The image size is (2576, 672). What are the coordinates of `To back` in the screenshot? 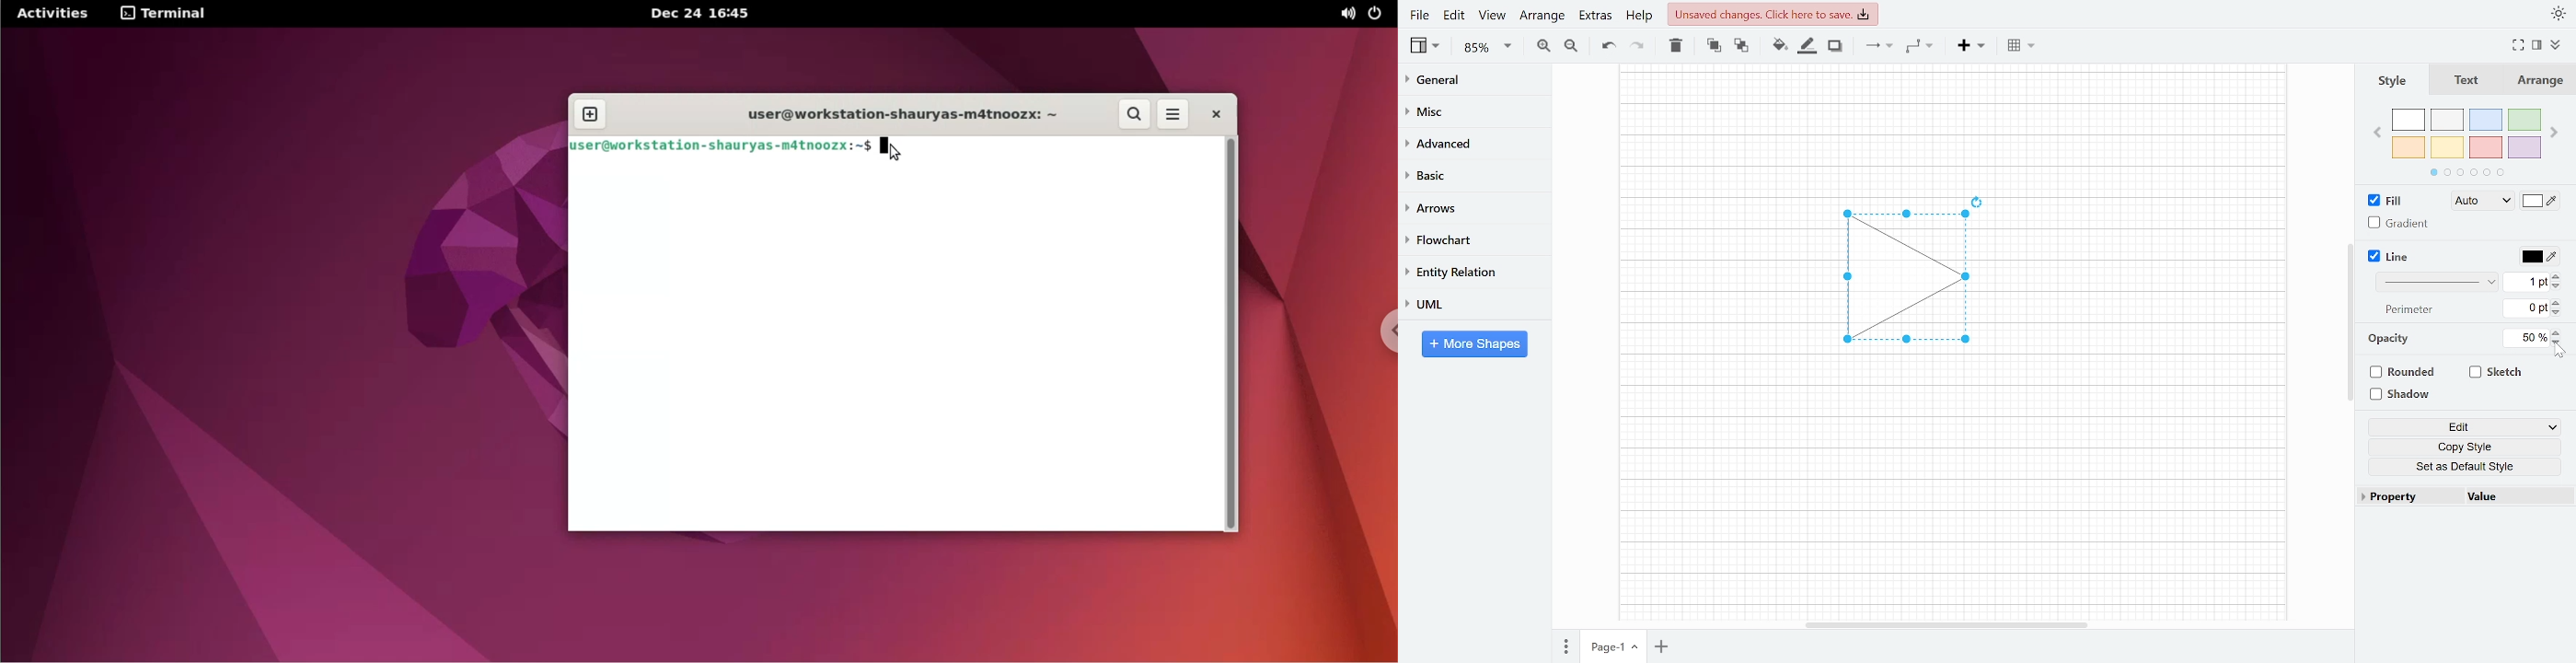 It's located at (1739, 44).